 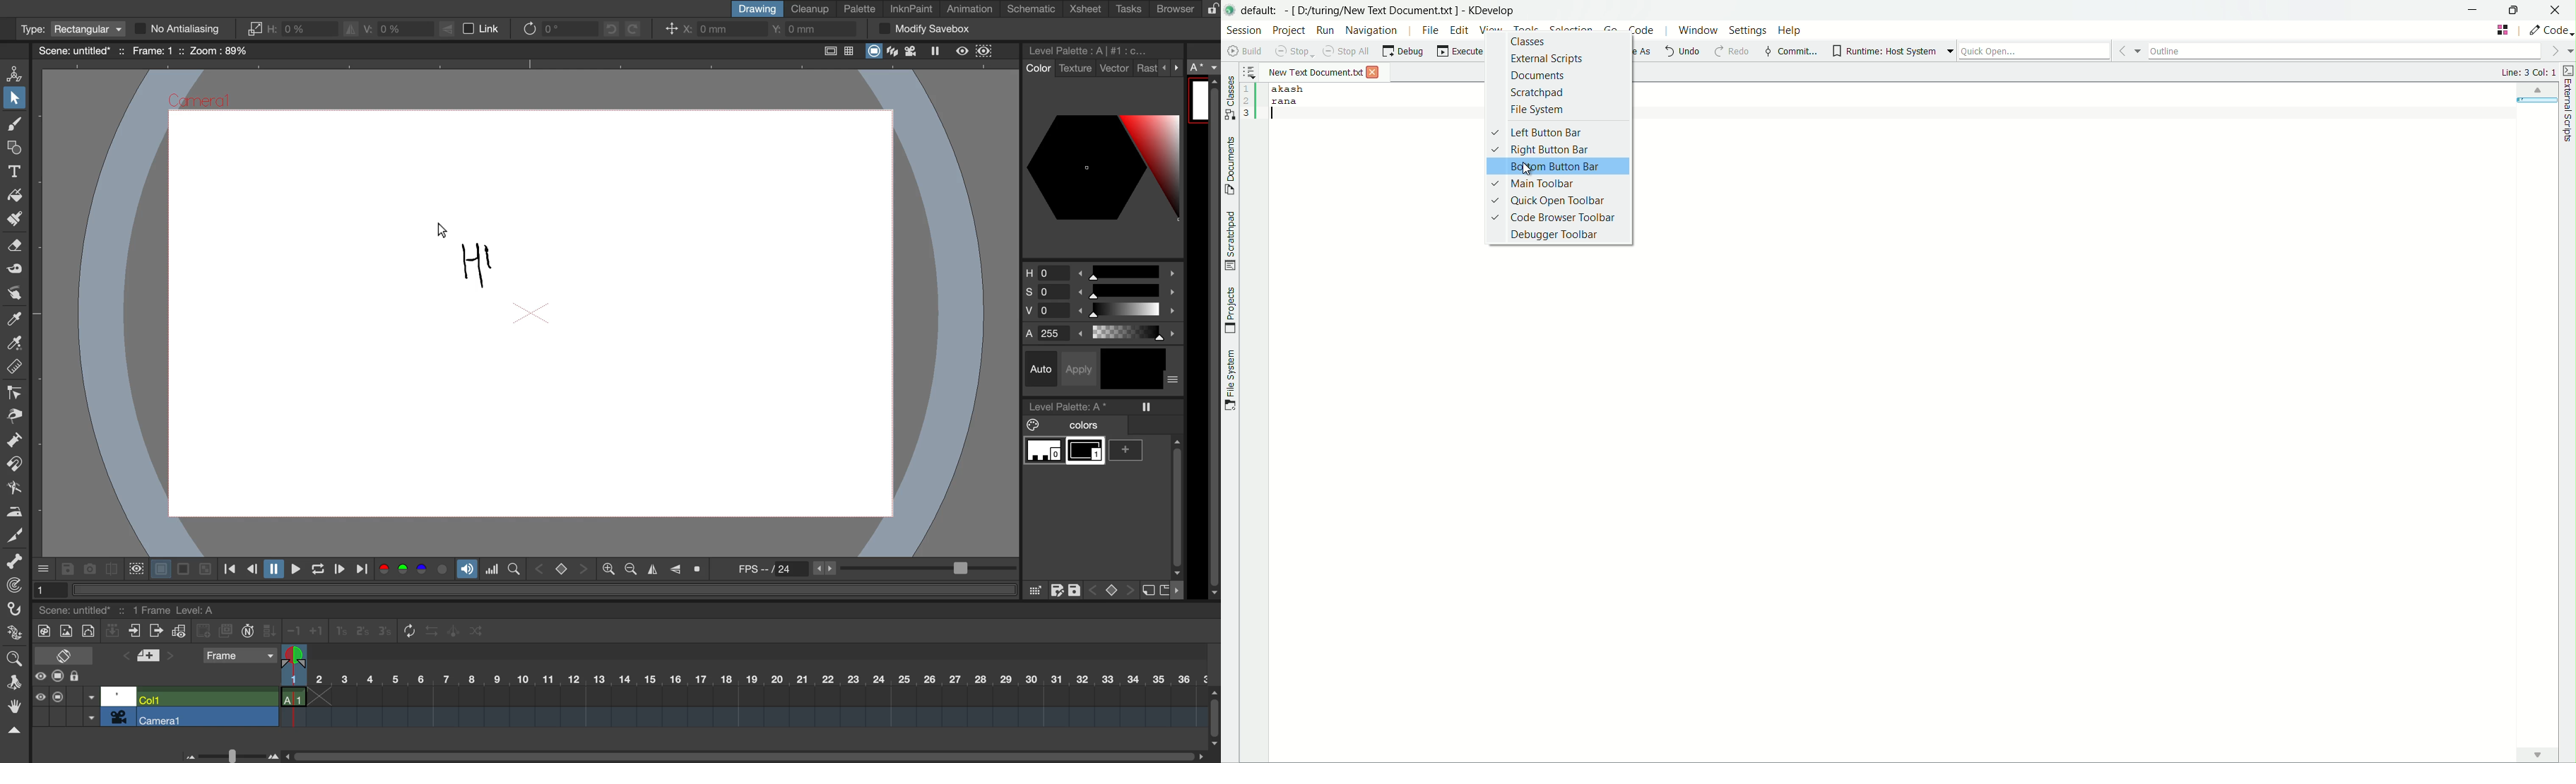 What do you see at coordinates (13, 731) in the screenshot?
I see `collapse` at bounding box center [13, 731].